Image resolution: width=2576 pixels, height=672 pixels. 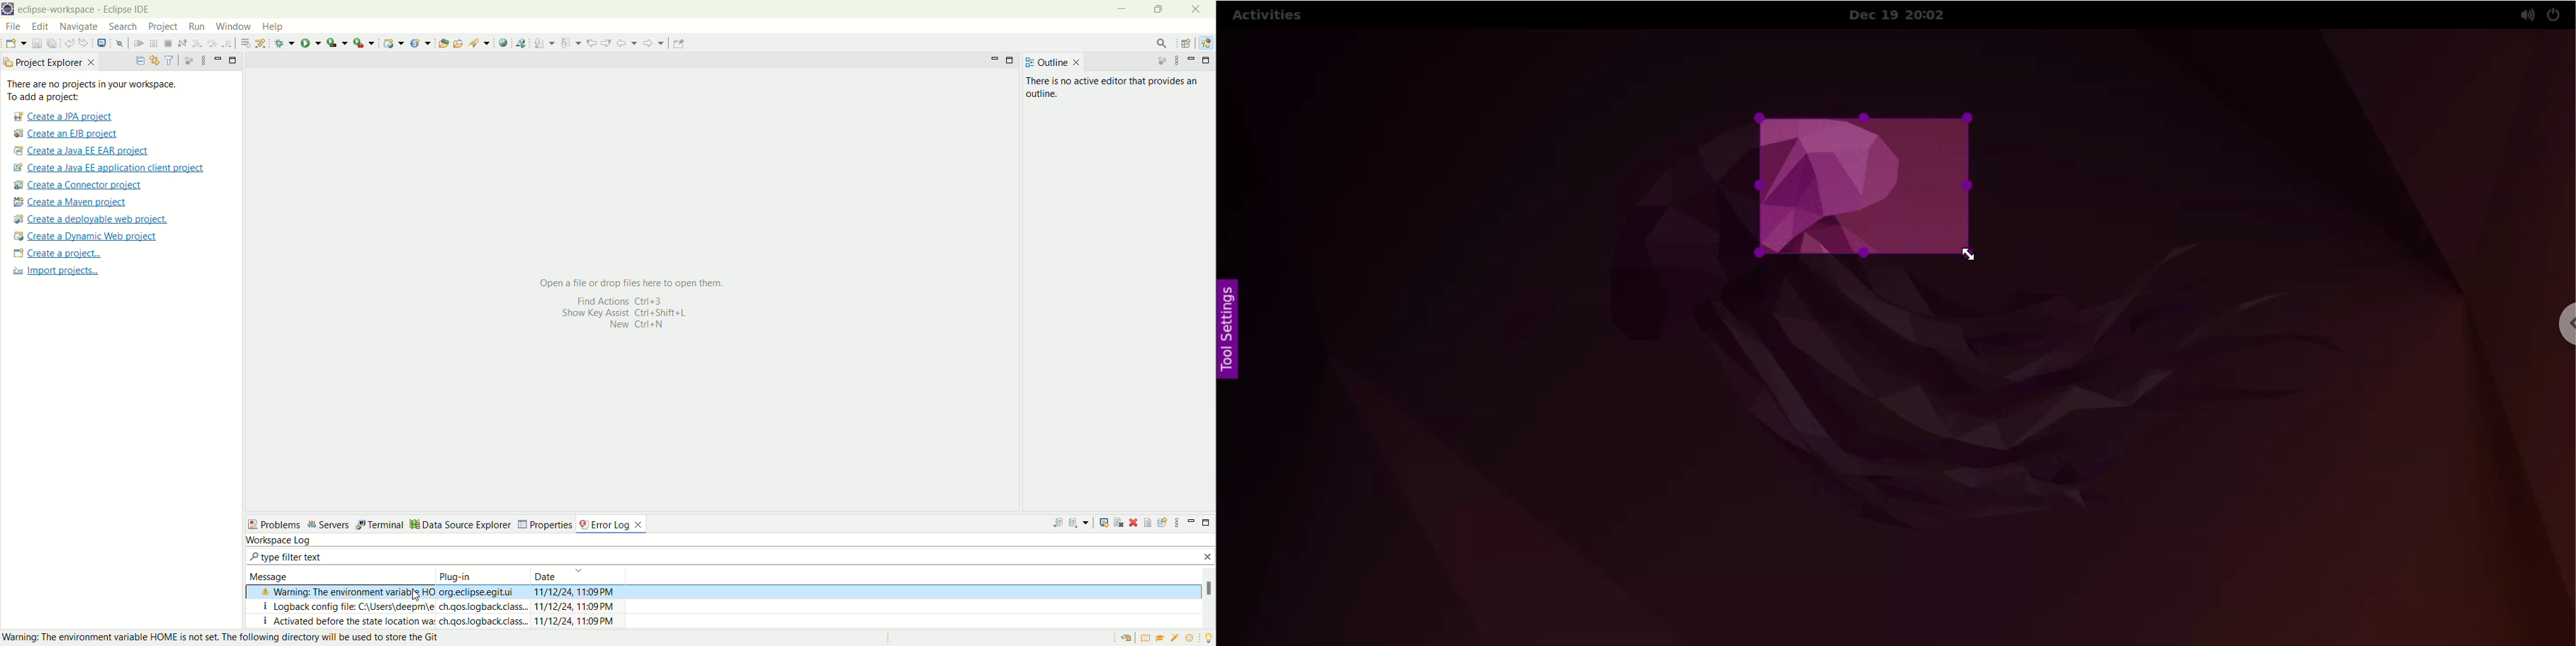 I want to click on create a deployable web project, so click(x=91, y=219).